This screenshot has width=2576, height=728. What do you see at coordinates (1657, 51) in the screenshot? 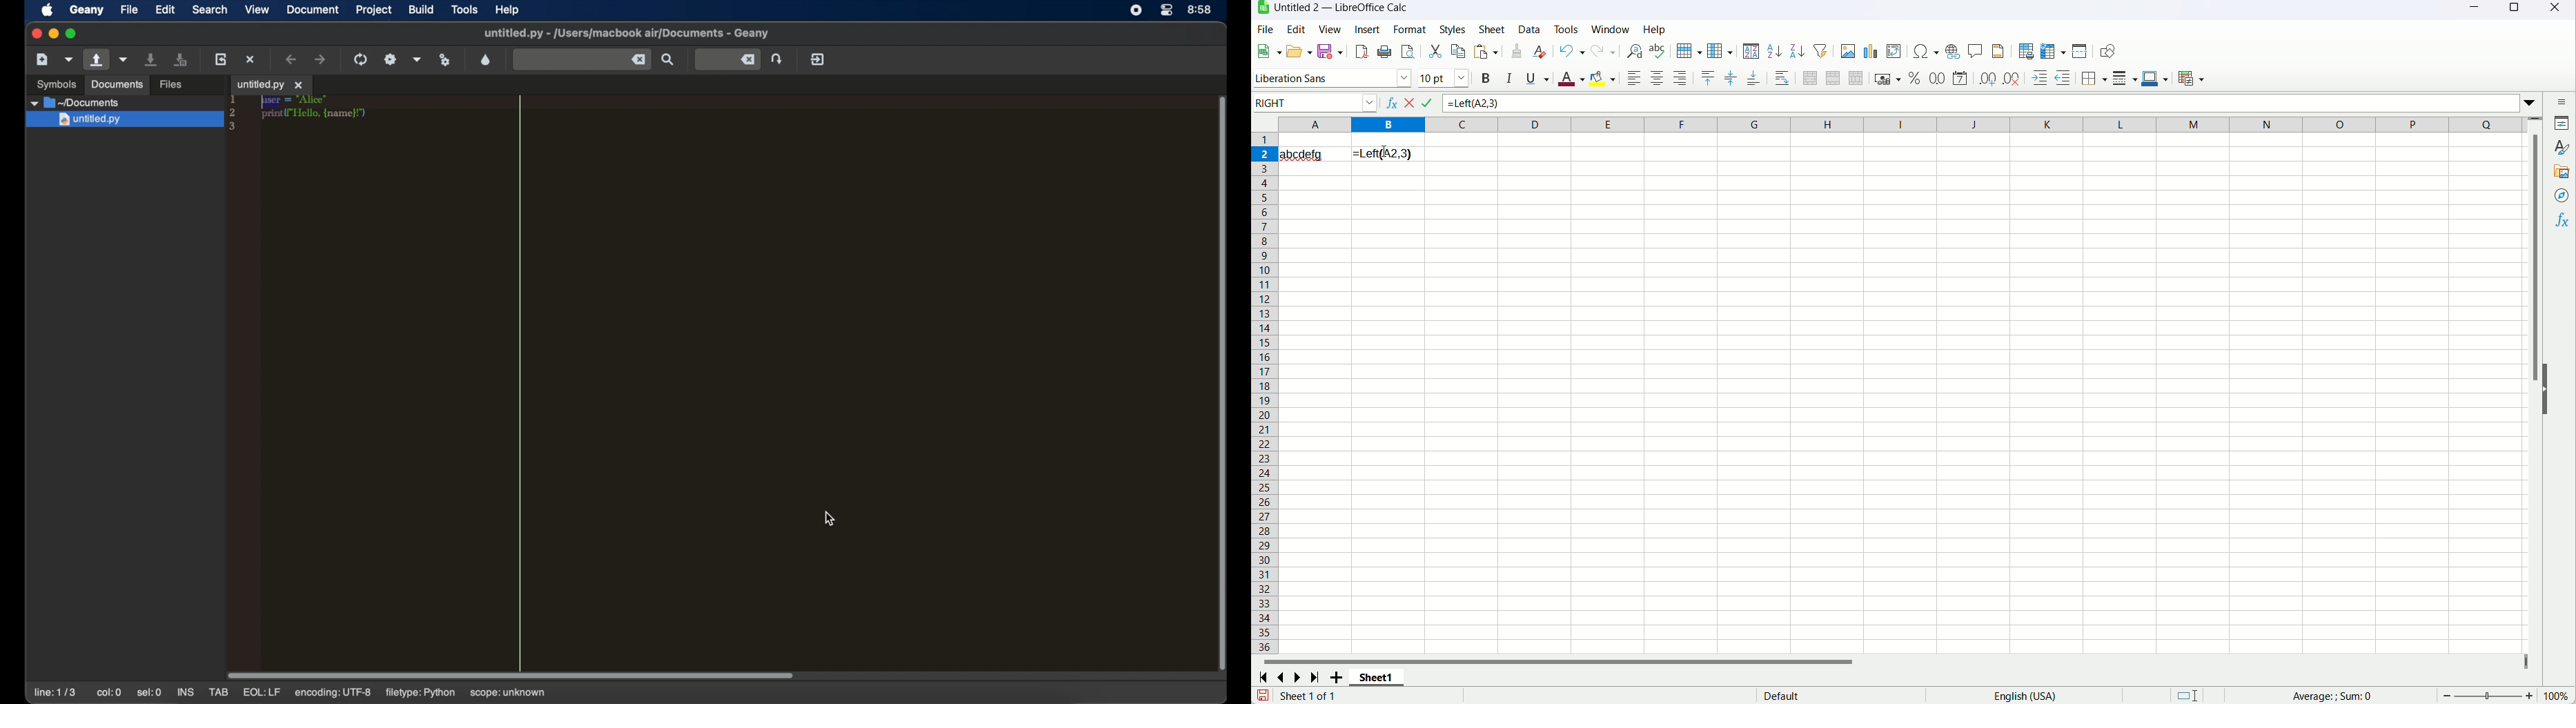
I see `spelling` at bounding box center [1657, 51].